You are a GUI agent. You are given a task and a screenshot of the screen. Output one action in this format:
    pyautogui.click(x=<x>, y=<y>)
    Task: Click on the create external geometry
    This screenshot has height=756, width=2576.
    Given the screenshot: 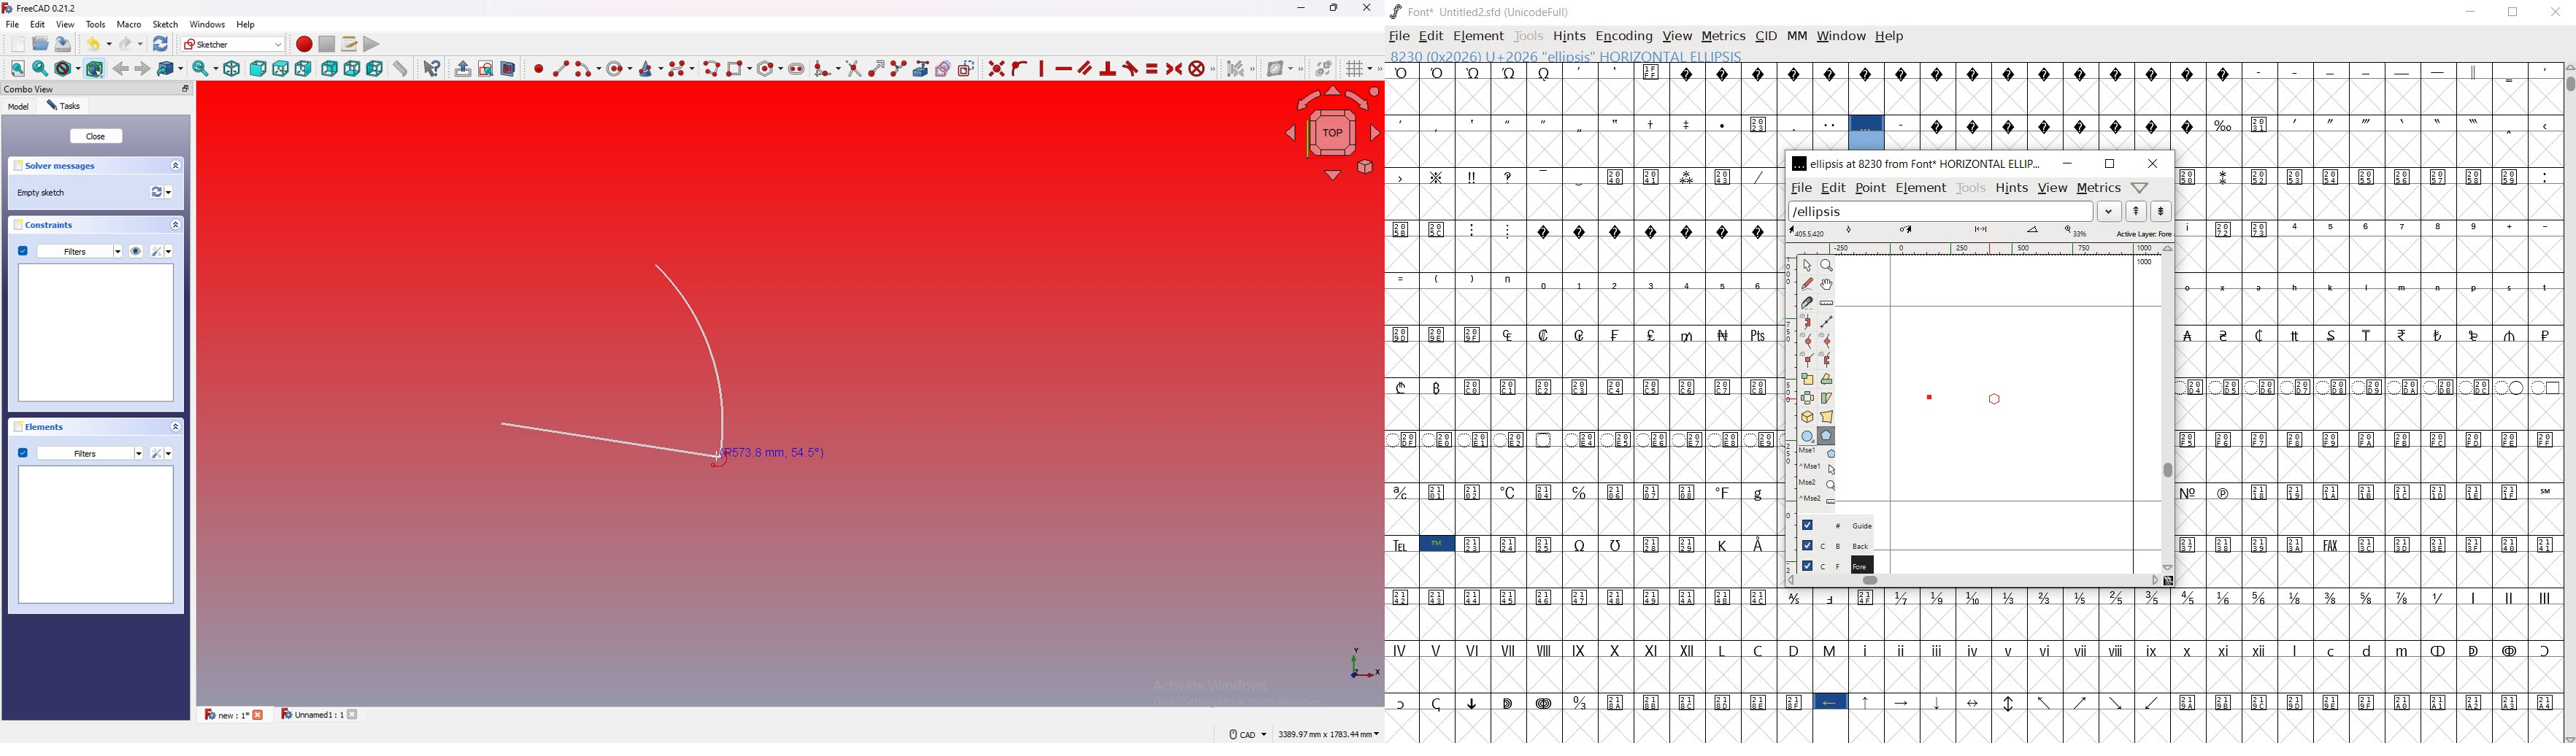 What is the action you would take?
    pyautogui.click(x=921, y=69)
    